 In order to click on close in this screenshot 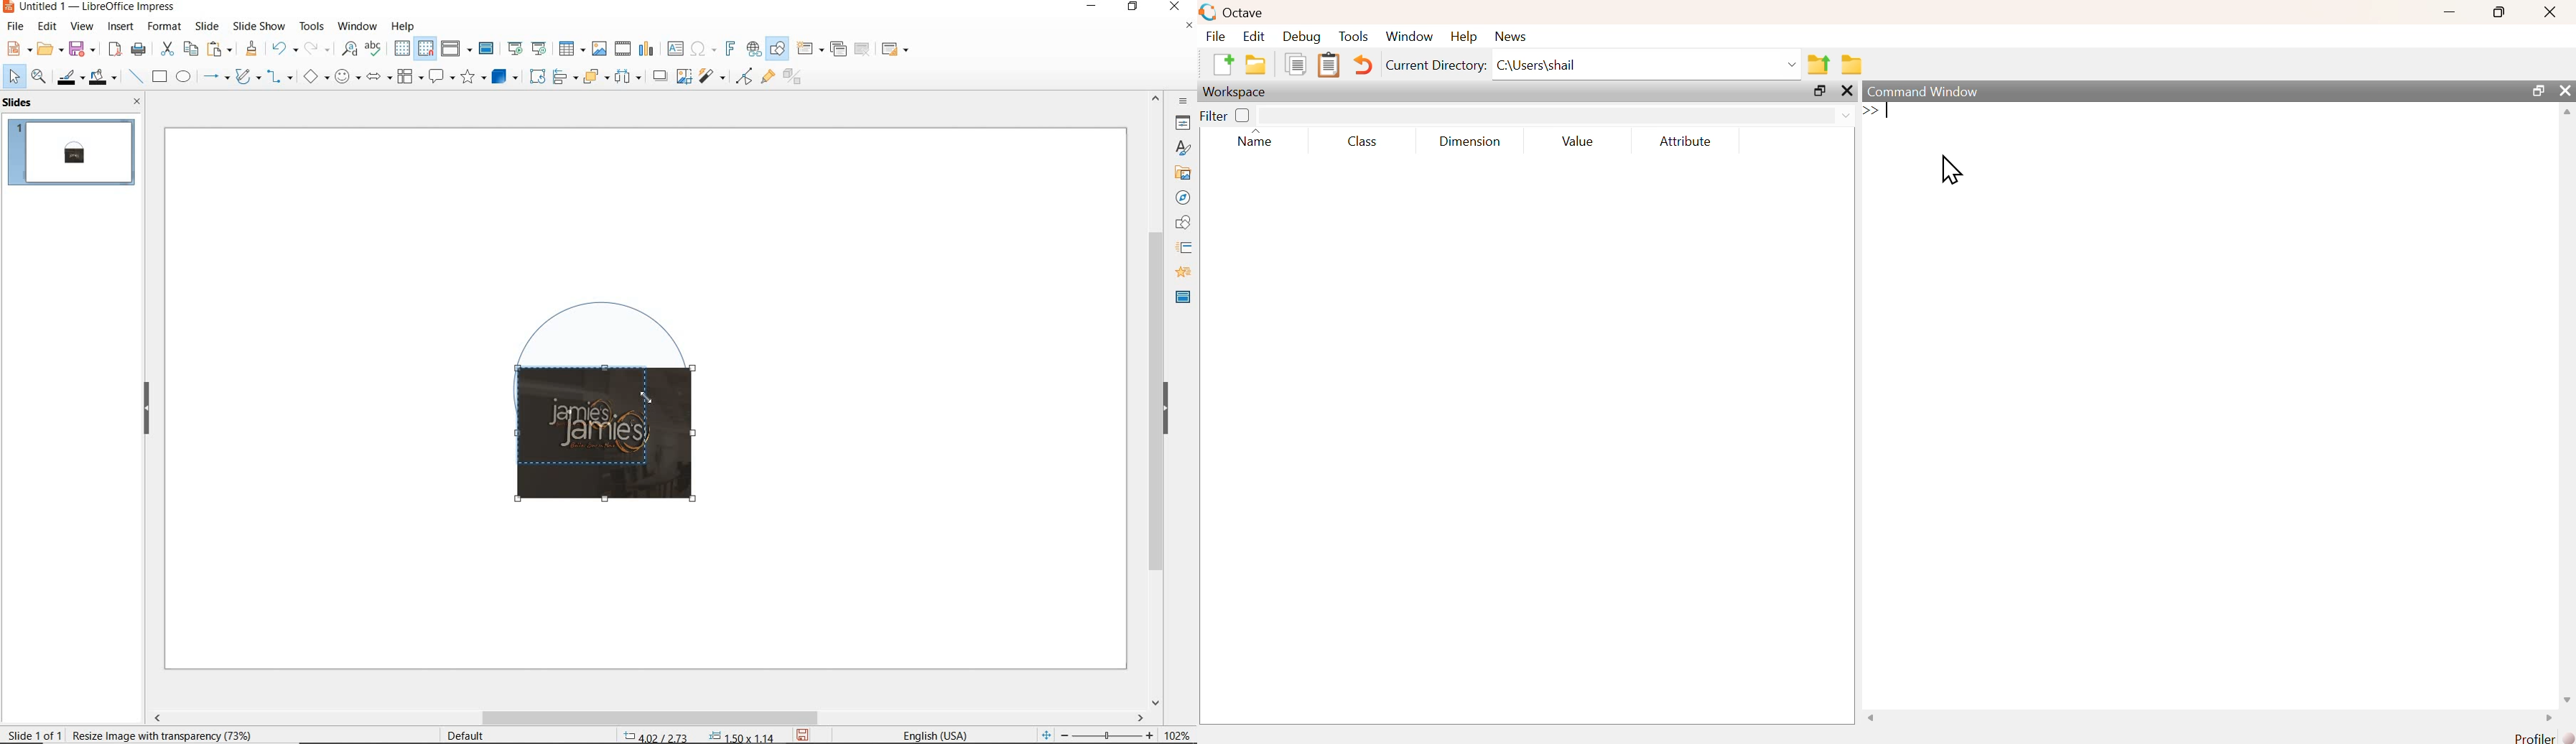, I will do `click(1846, 90)`.